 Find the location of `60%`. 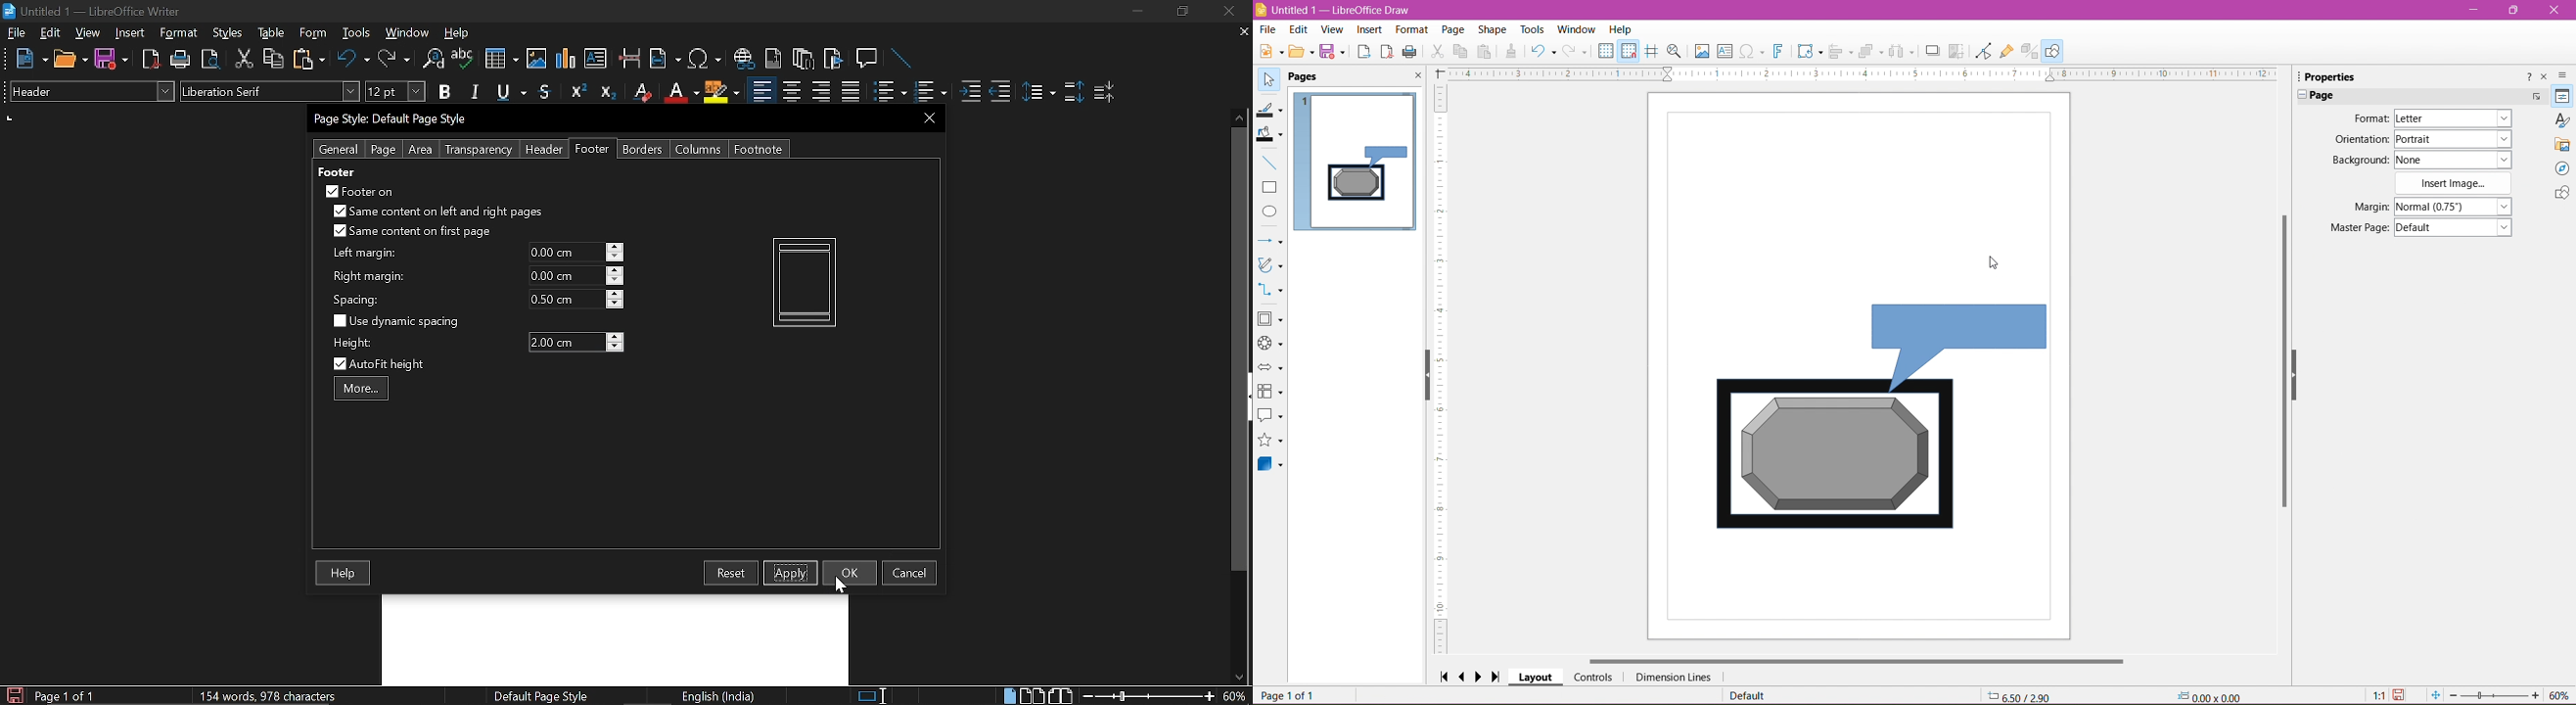

60% is located at coordinates (2561, 695).